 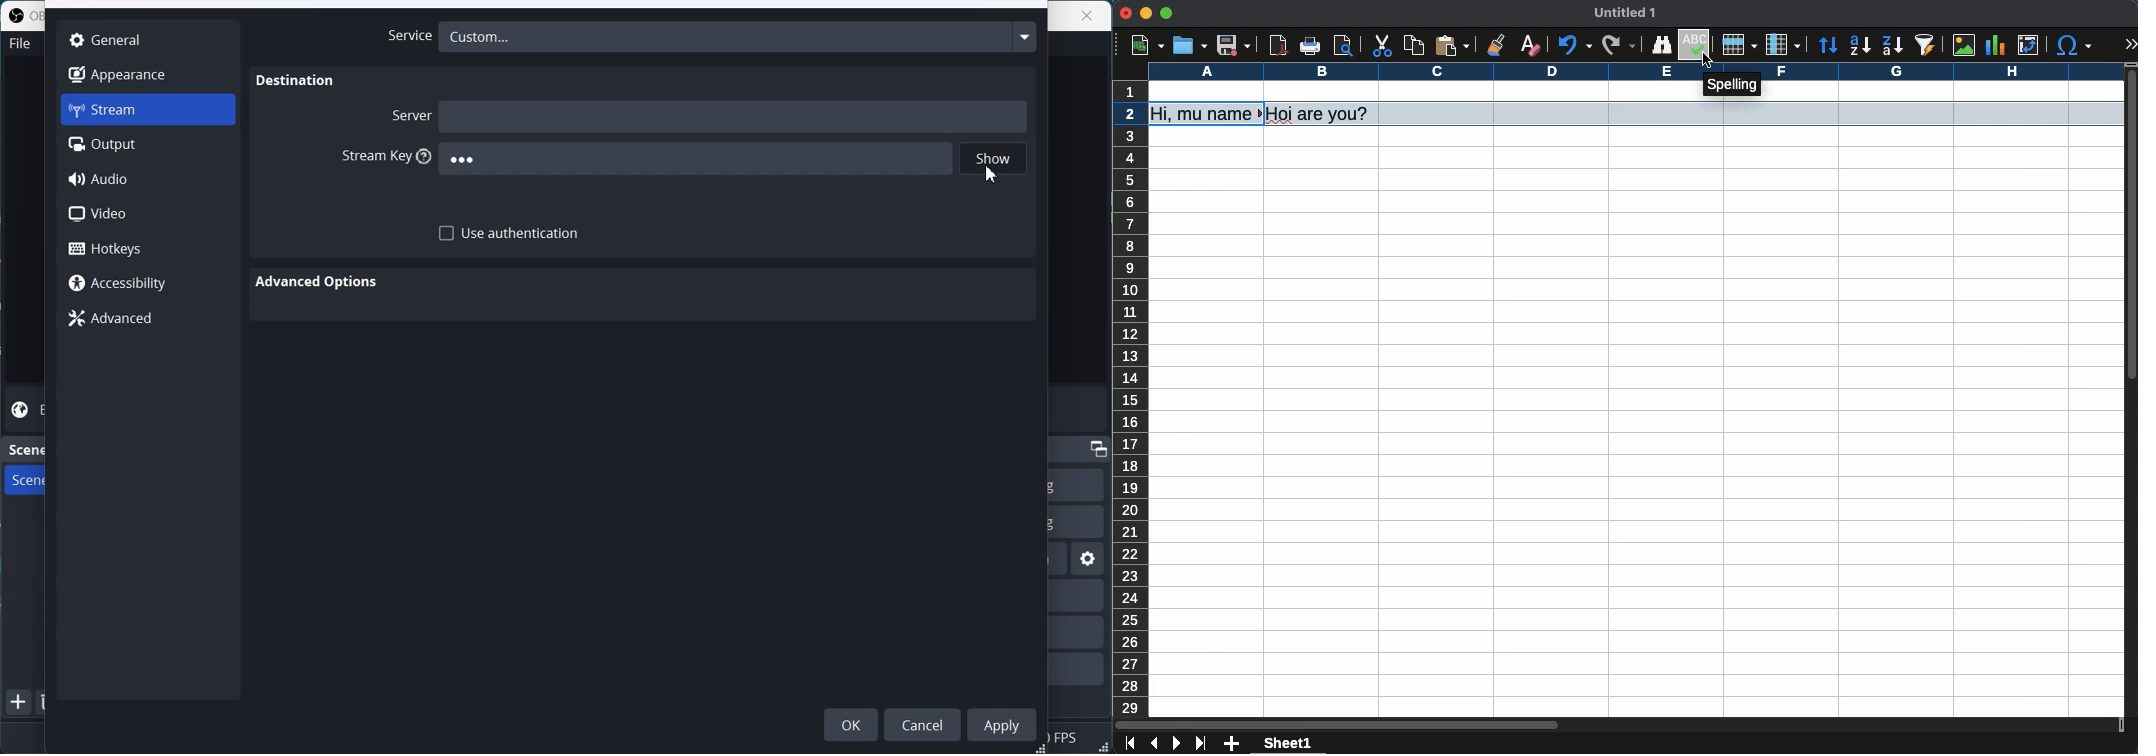 What do you see at coordinates (147, 319) in the screenshot?
I see `Advanced` at bounding box center [147, 319].